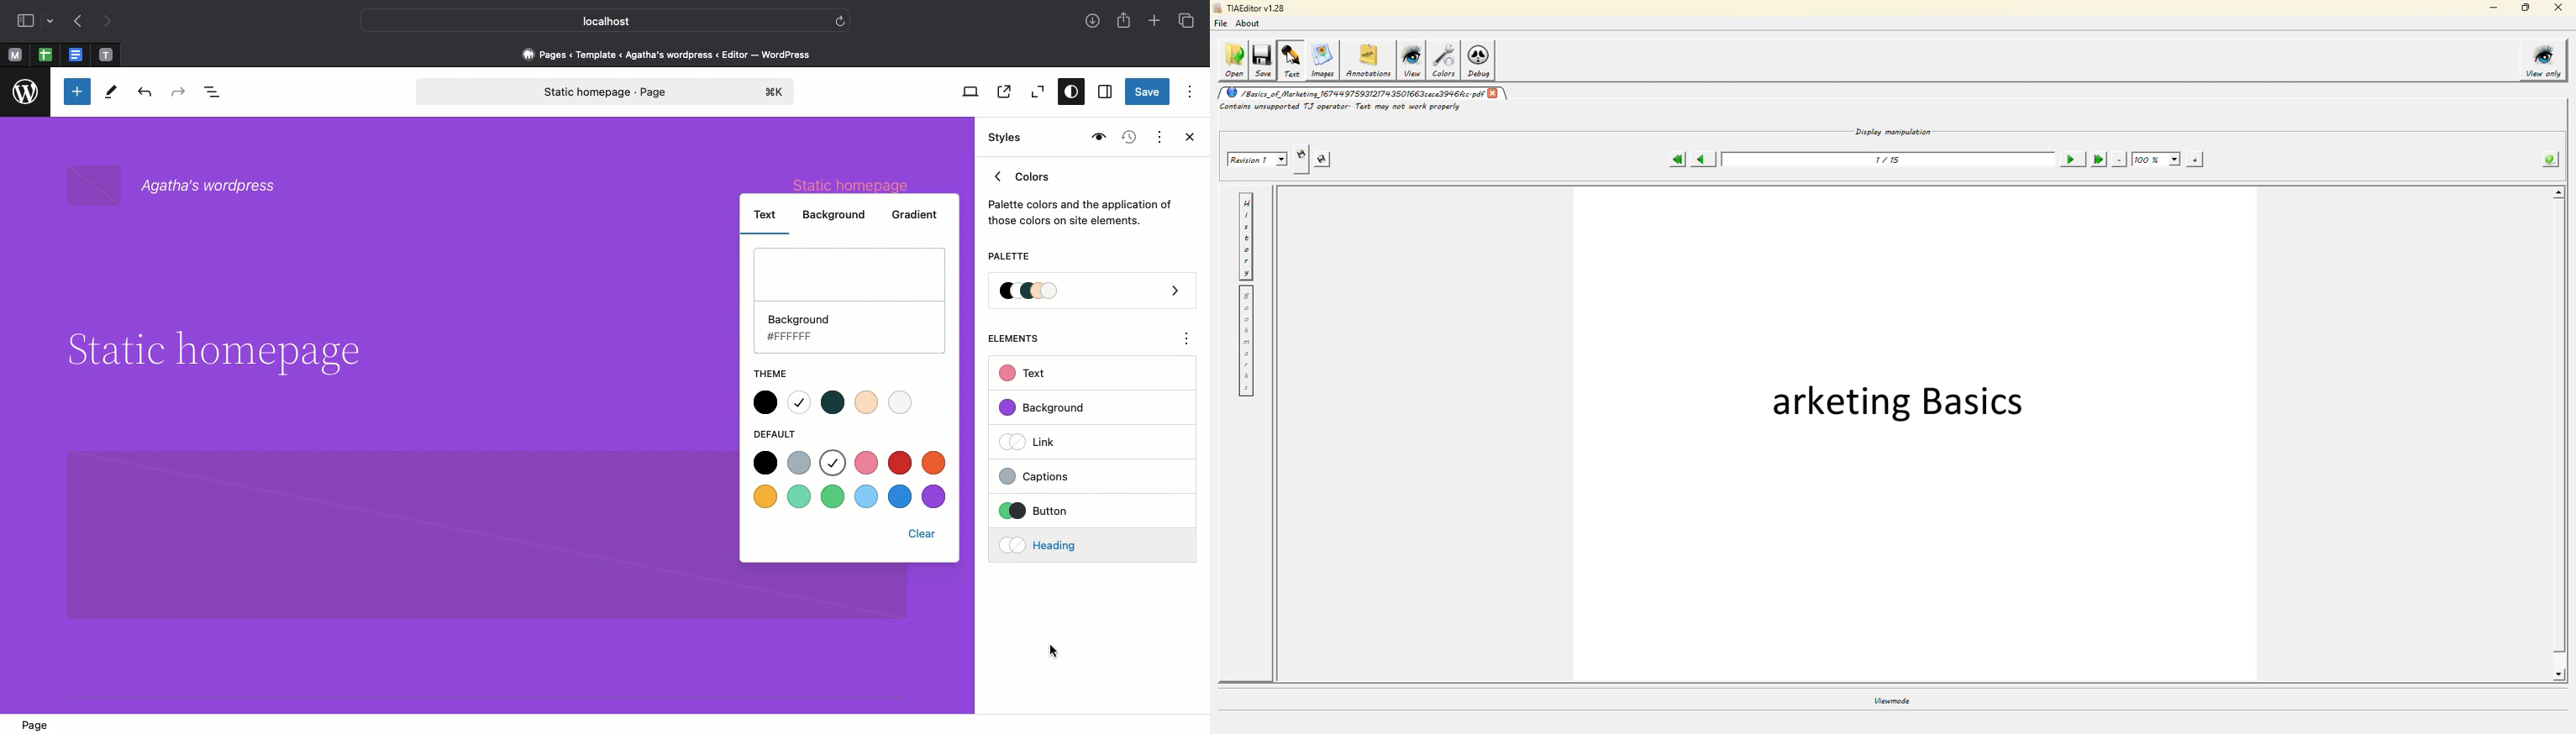 The height and width of the screenshot is (756, 2576). What do you see at coordinates (1187, 341) in the screenshot?
I see `options` at bounding box center [1187, 341].